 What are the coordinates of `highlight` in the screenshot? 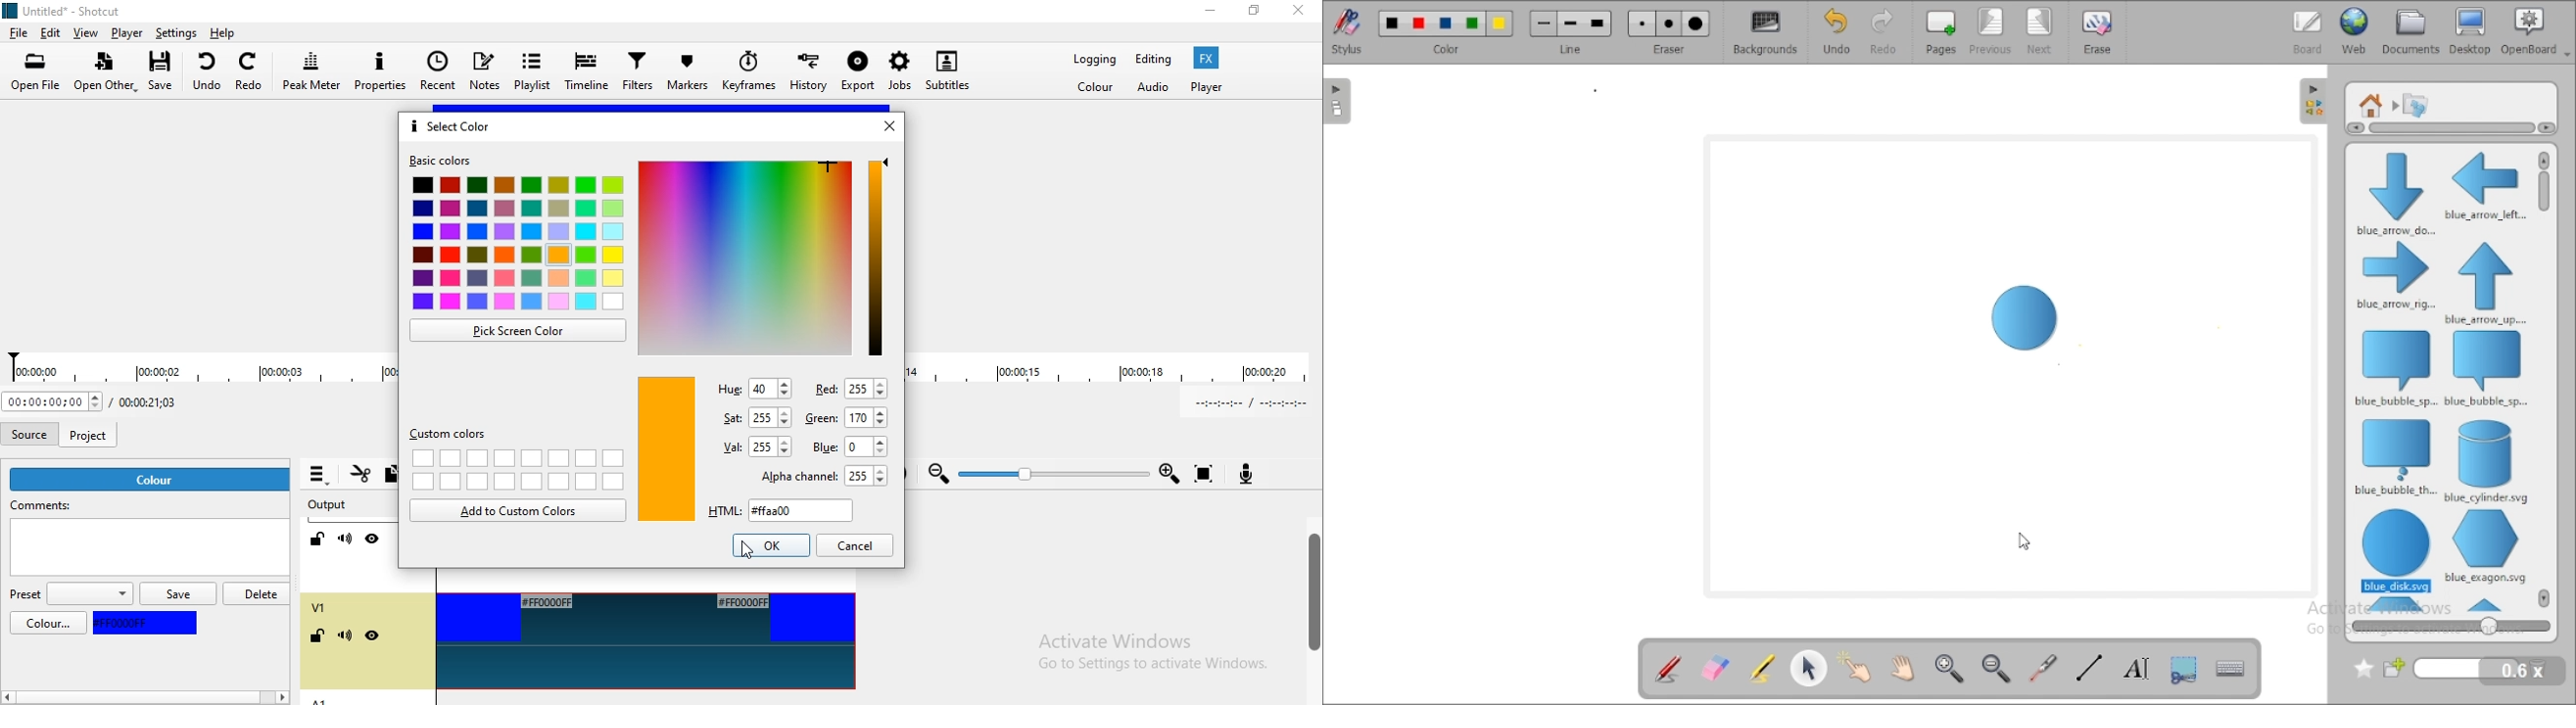 It's located at (1761, 667).